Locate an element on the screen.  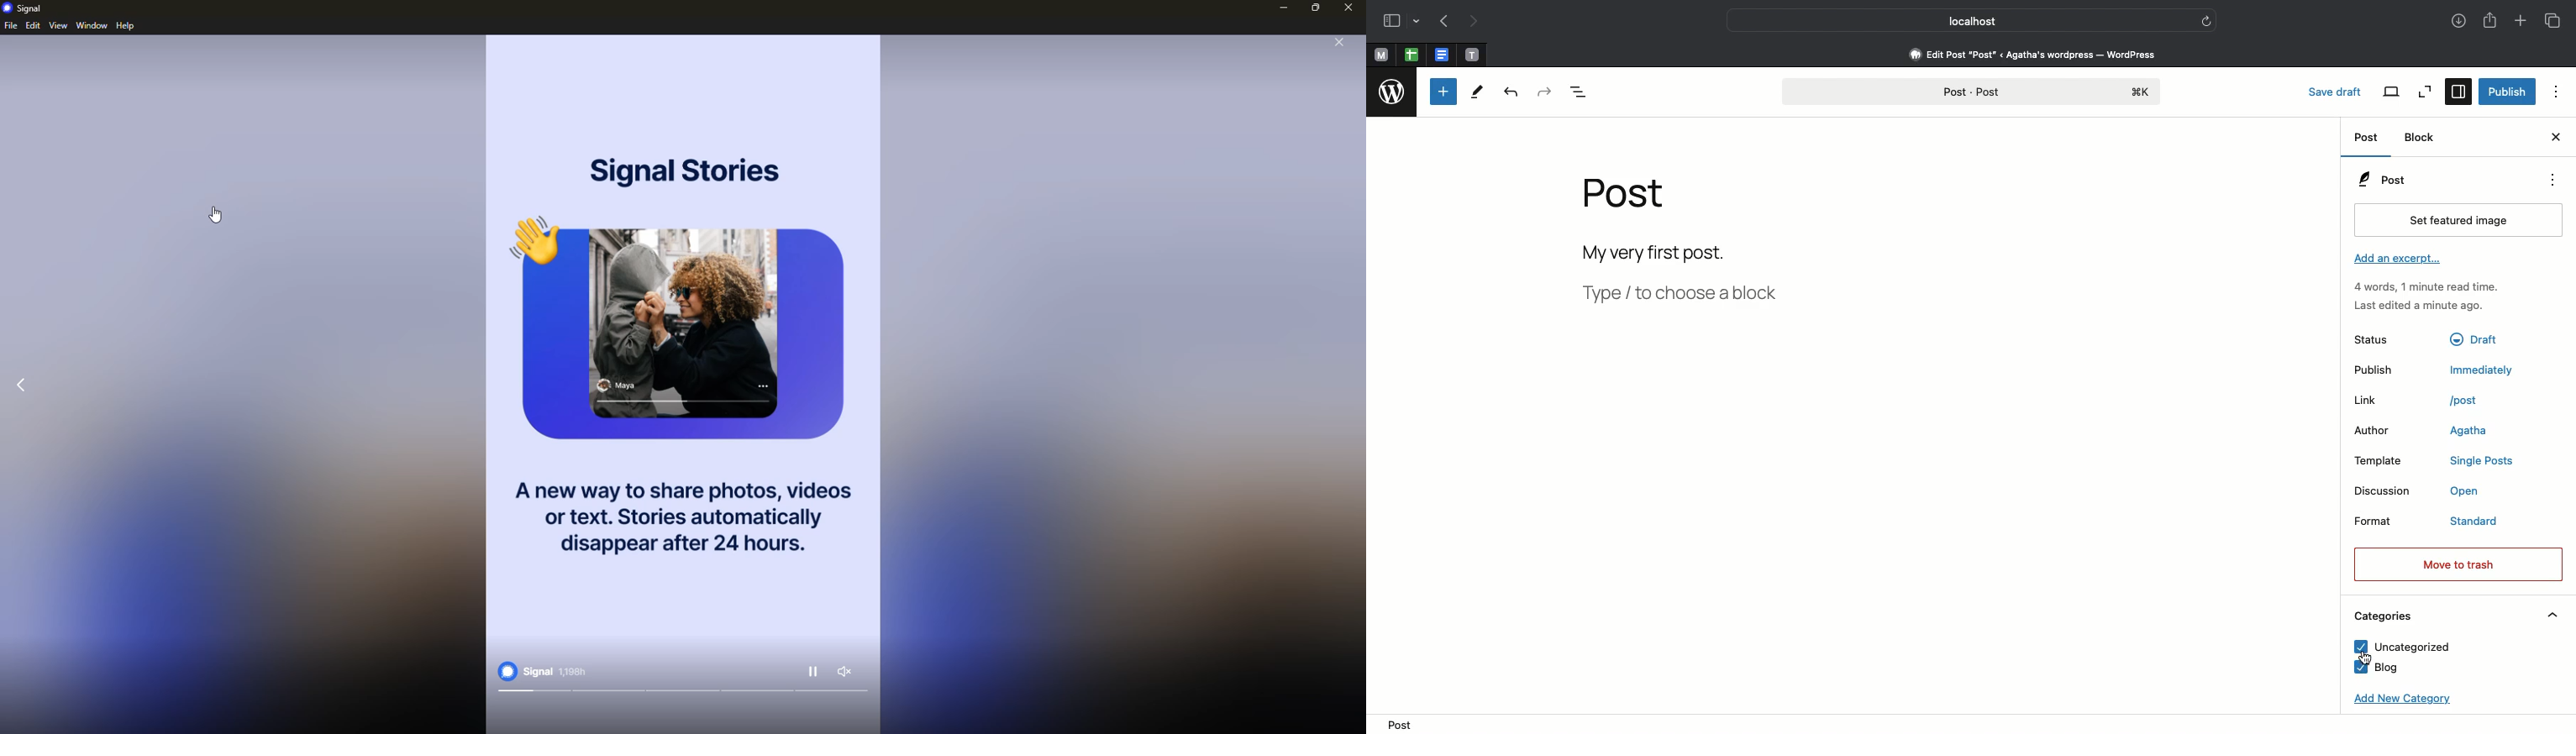
Tabs is located at coordinates (2555, 21).